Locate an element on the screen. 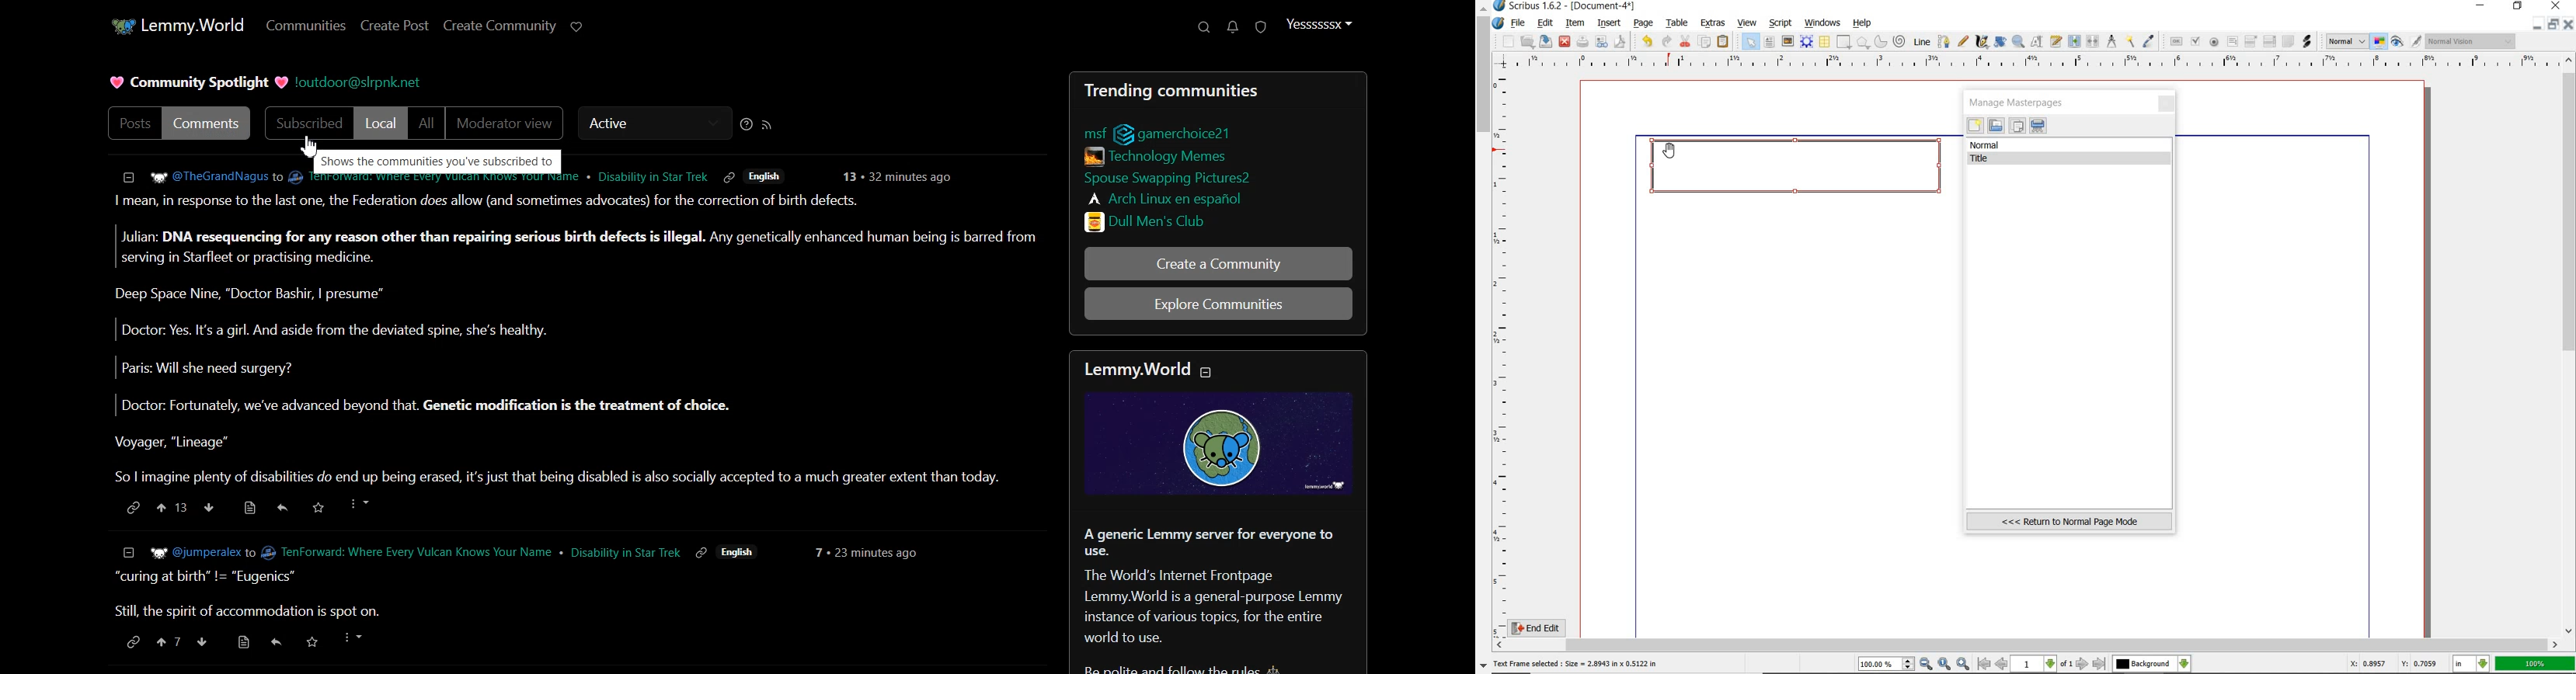 The image size is (2576, 700). copy is located at coordinates (1705, 41).